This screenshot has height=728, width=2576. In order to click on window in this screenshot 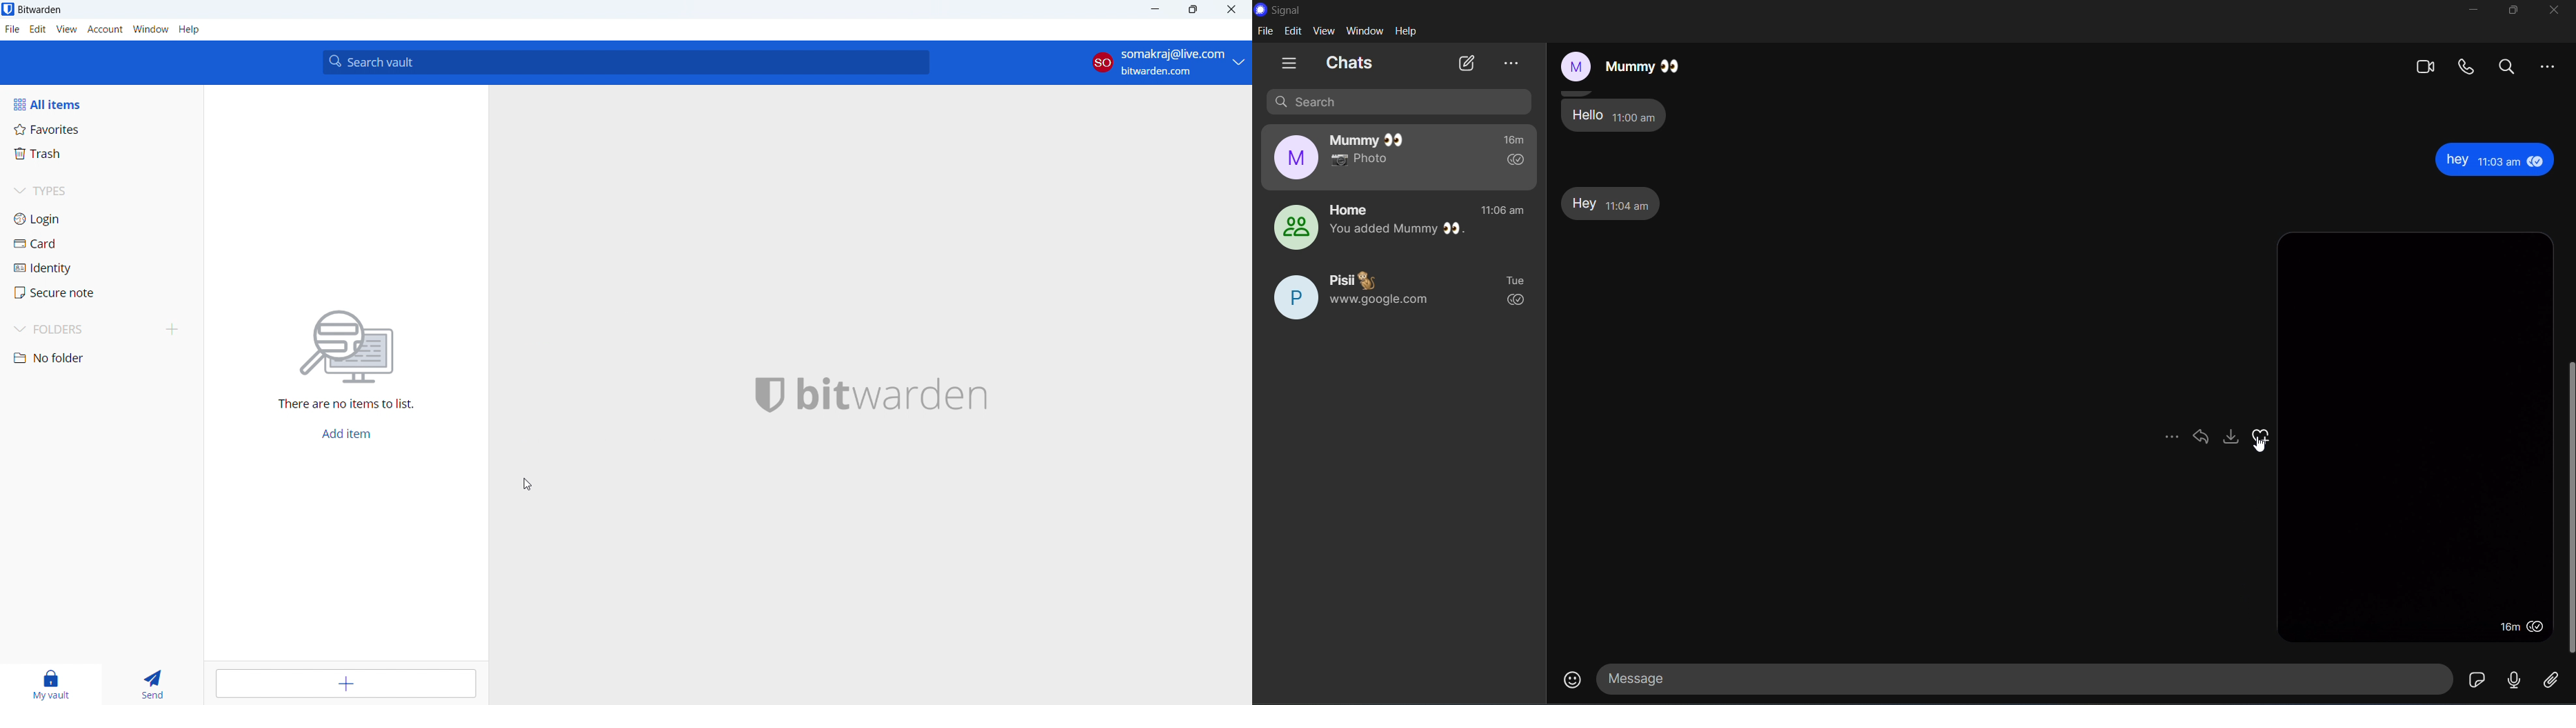, I will do `click(1367, 31)`.